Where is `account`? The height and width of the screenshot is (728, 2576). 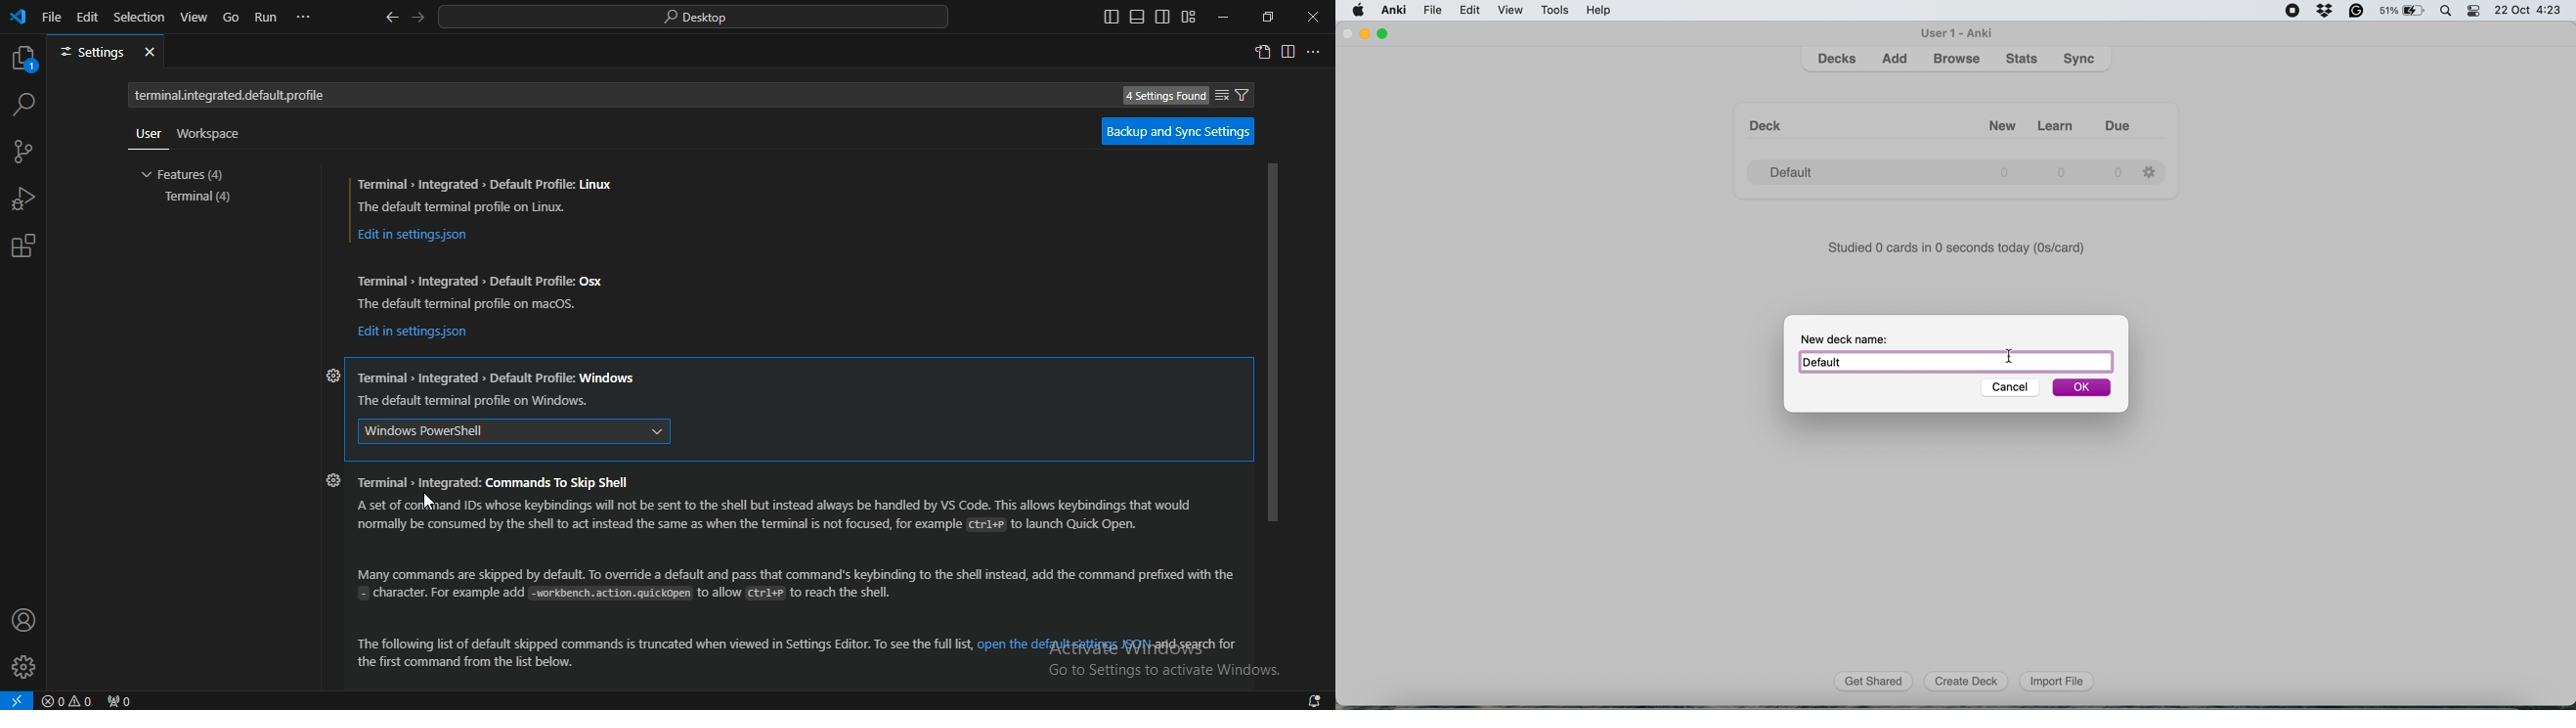
account is located at coordinates (22, 621).